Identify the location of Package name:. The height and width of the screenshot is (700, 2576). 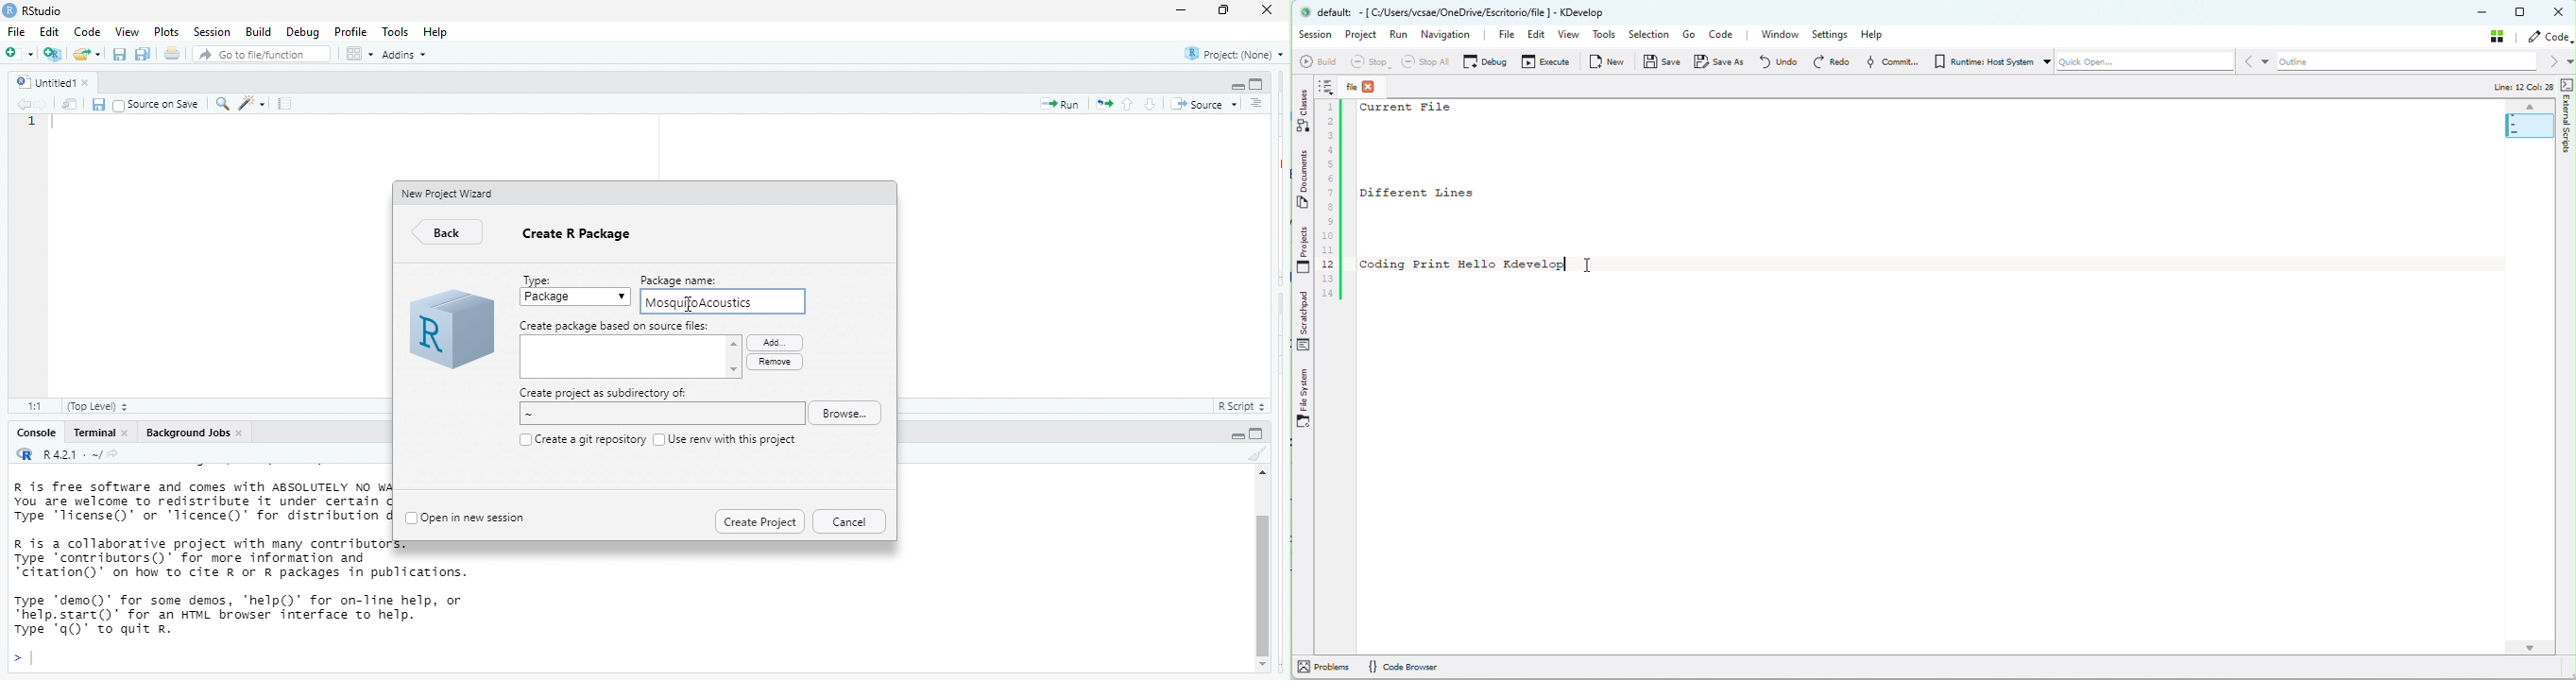
(691, 279).